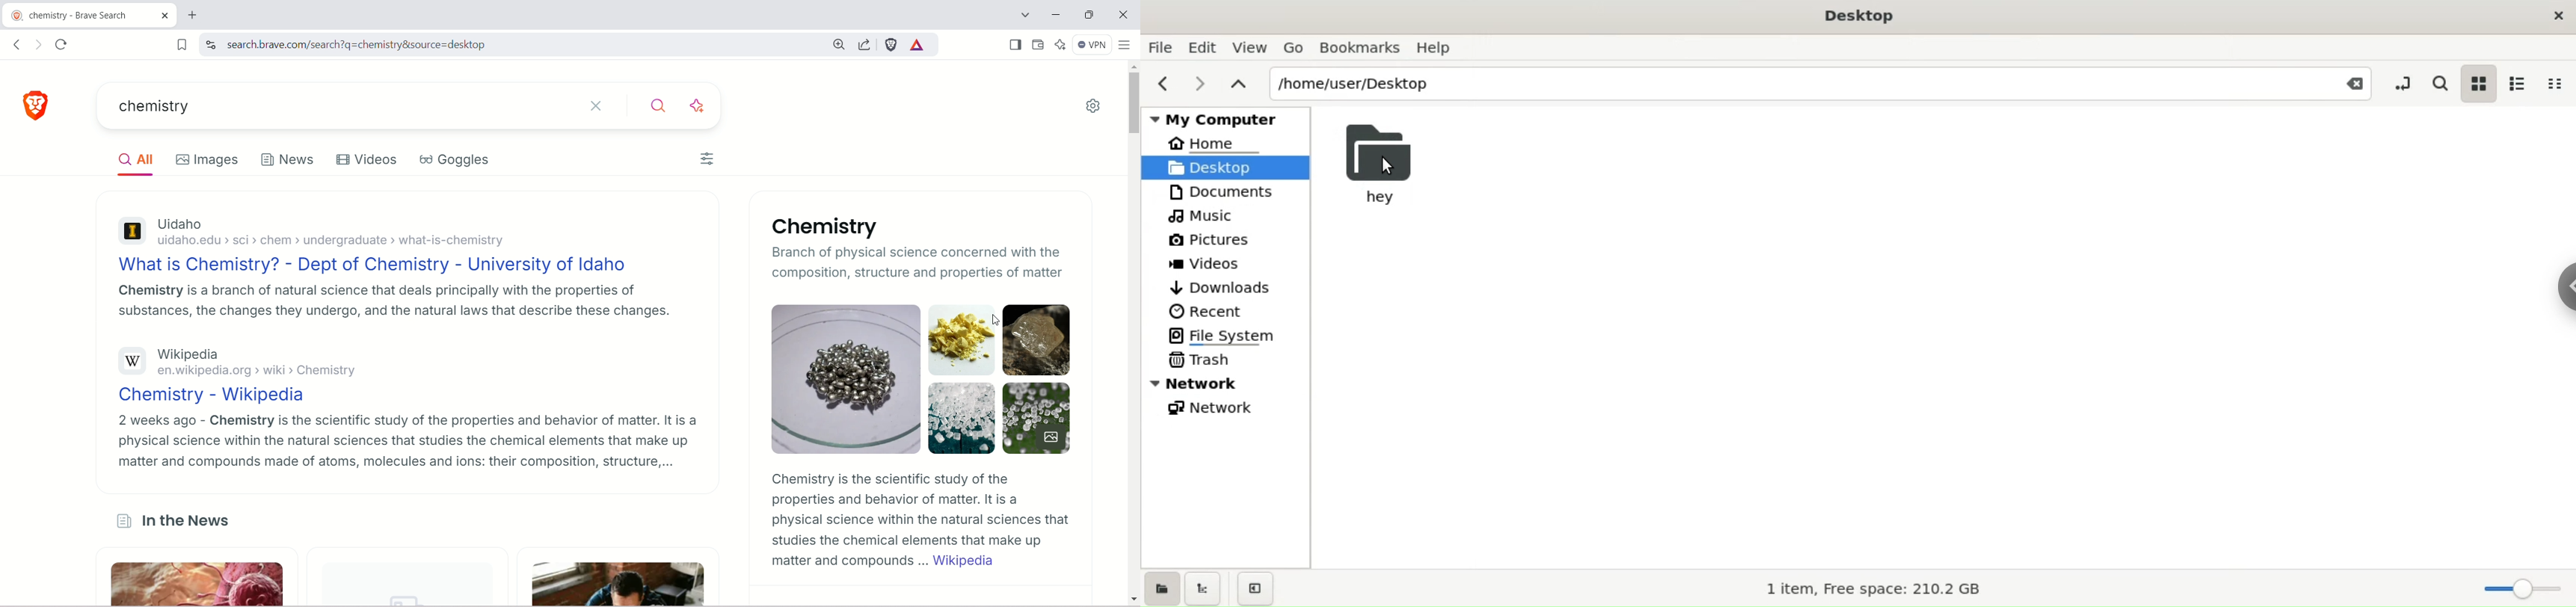  Describe the element at coordinates (925, 265) in the screenshot. I see `Branch of physical science concerned with the
composition structure and properties of matter` at that location.